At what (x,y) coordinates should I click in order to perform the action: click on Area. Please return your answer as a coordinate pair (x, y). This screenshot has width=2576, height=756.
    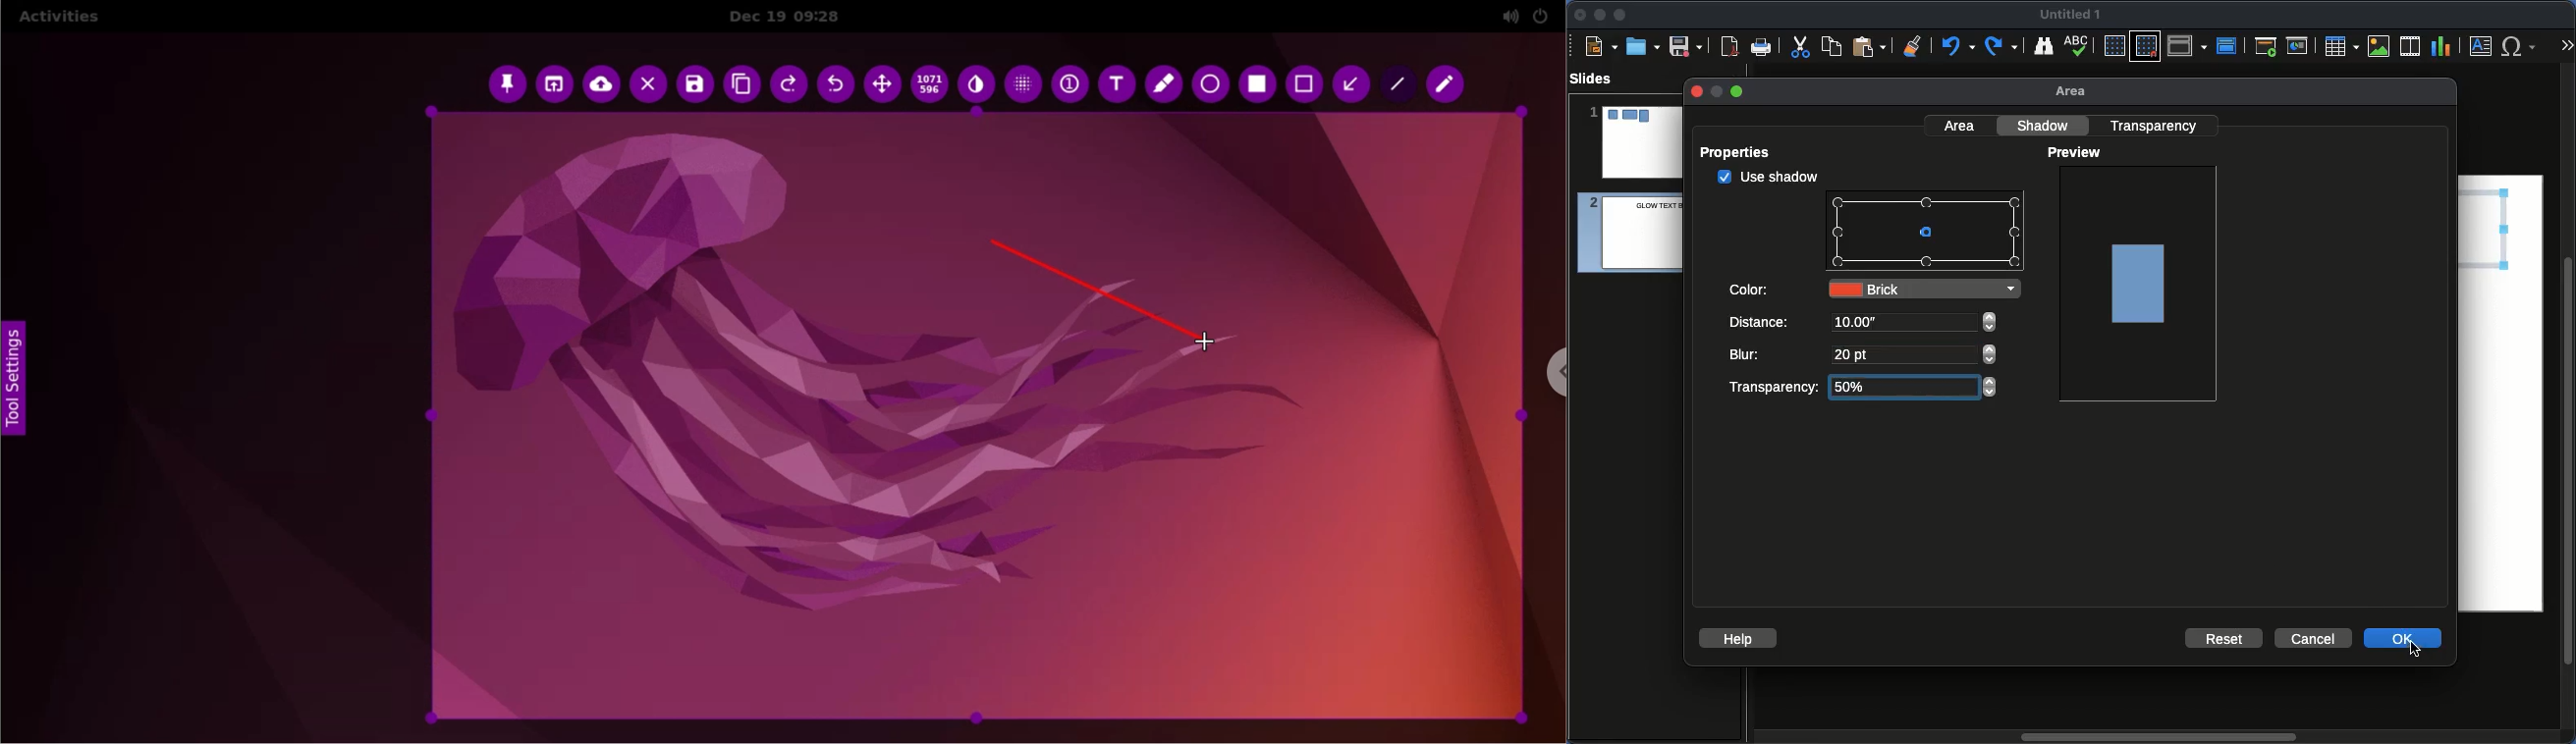
    Looking at the image, I should click on (1961, 125).